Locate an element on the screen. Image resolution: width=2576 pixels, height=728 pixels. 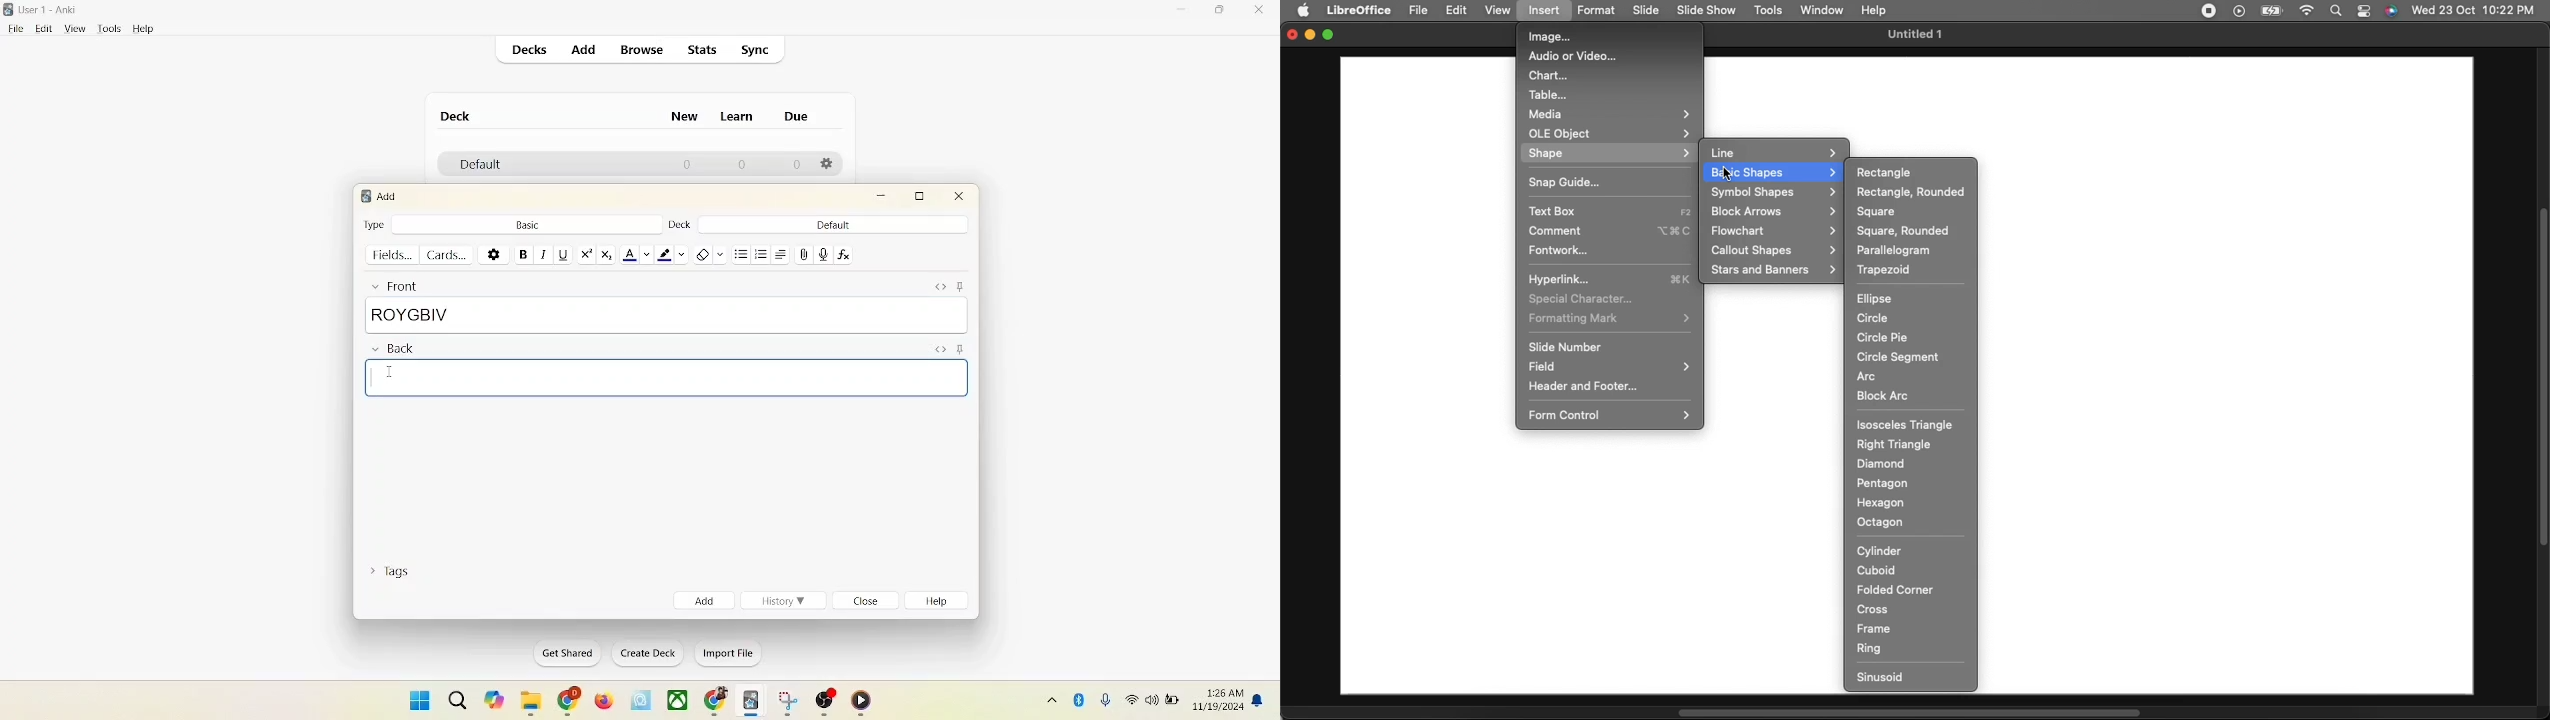
get shared is located at coordinates (561, 653).